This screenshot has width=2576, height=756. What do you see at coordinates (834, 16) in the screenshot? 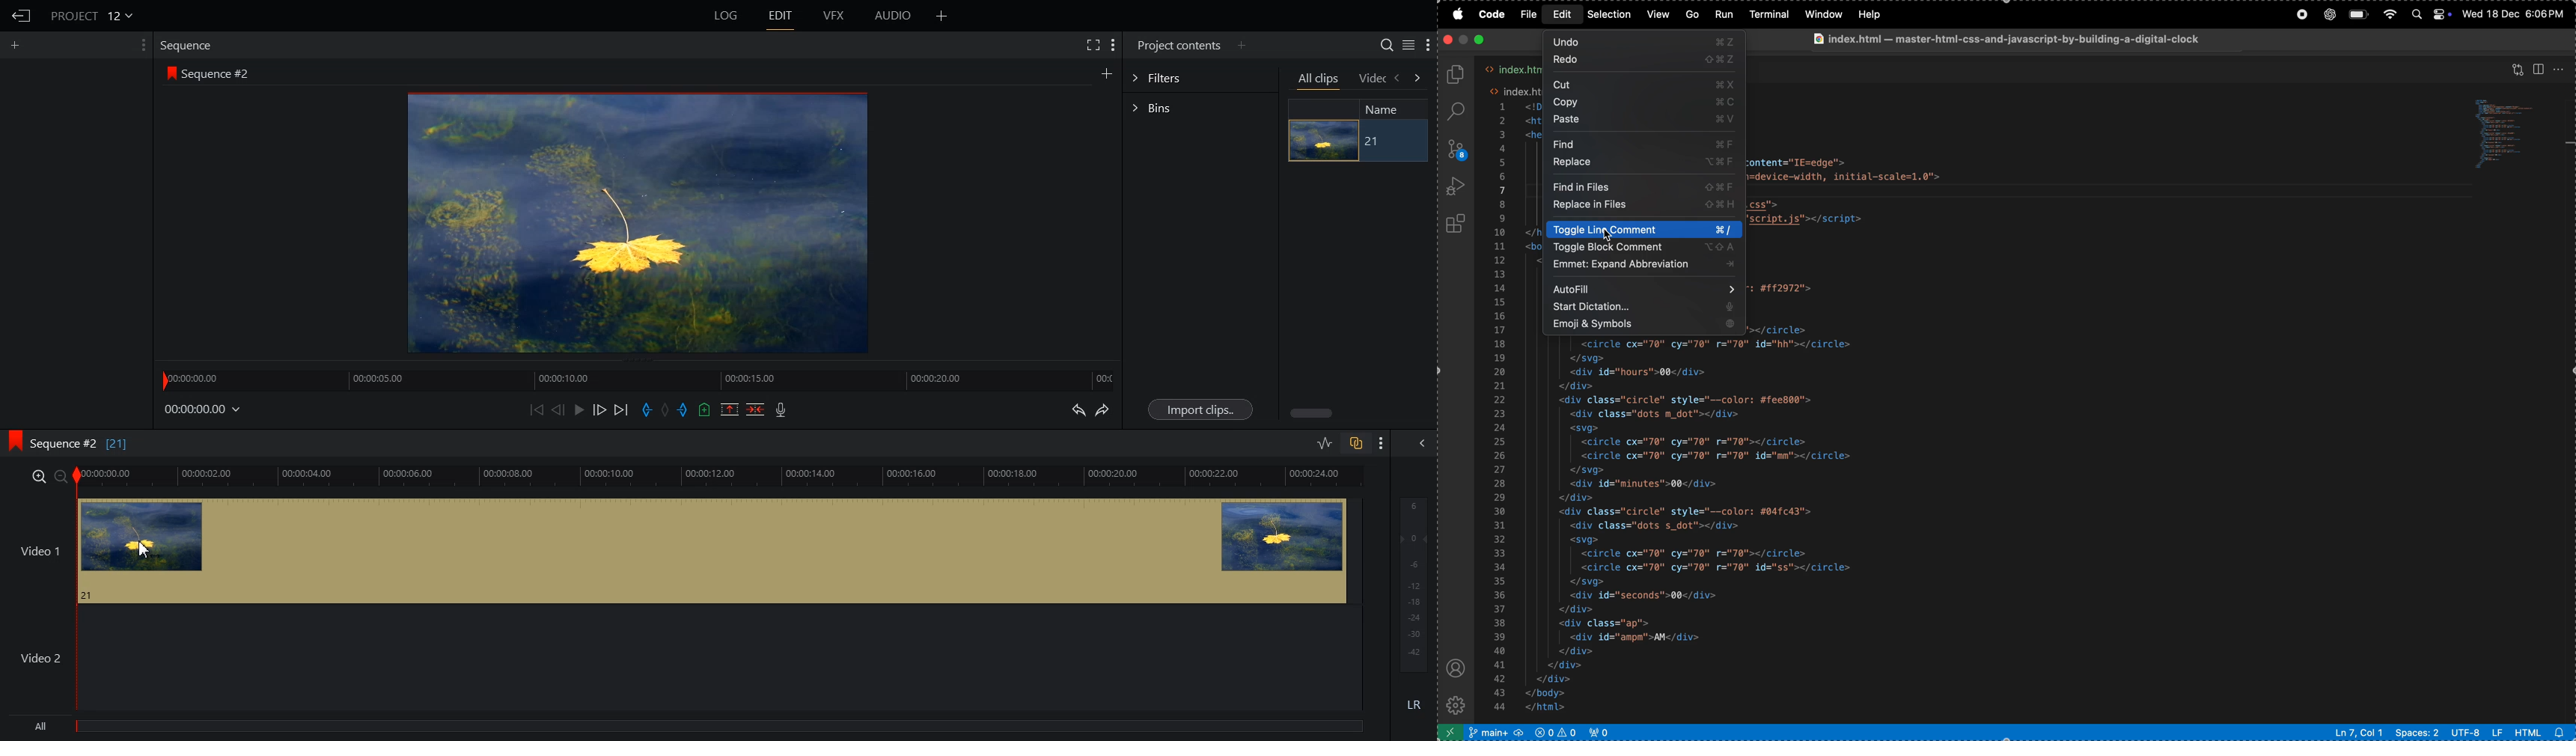
I see `VFX` at bounding box center [834, 16].